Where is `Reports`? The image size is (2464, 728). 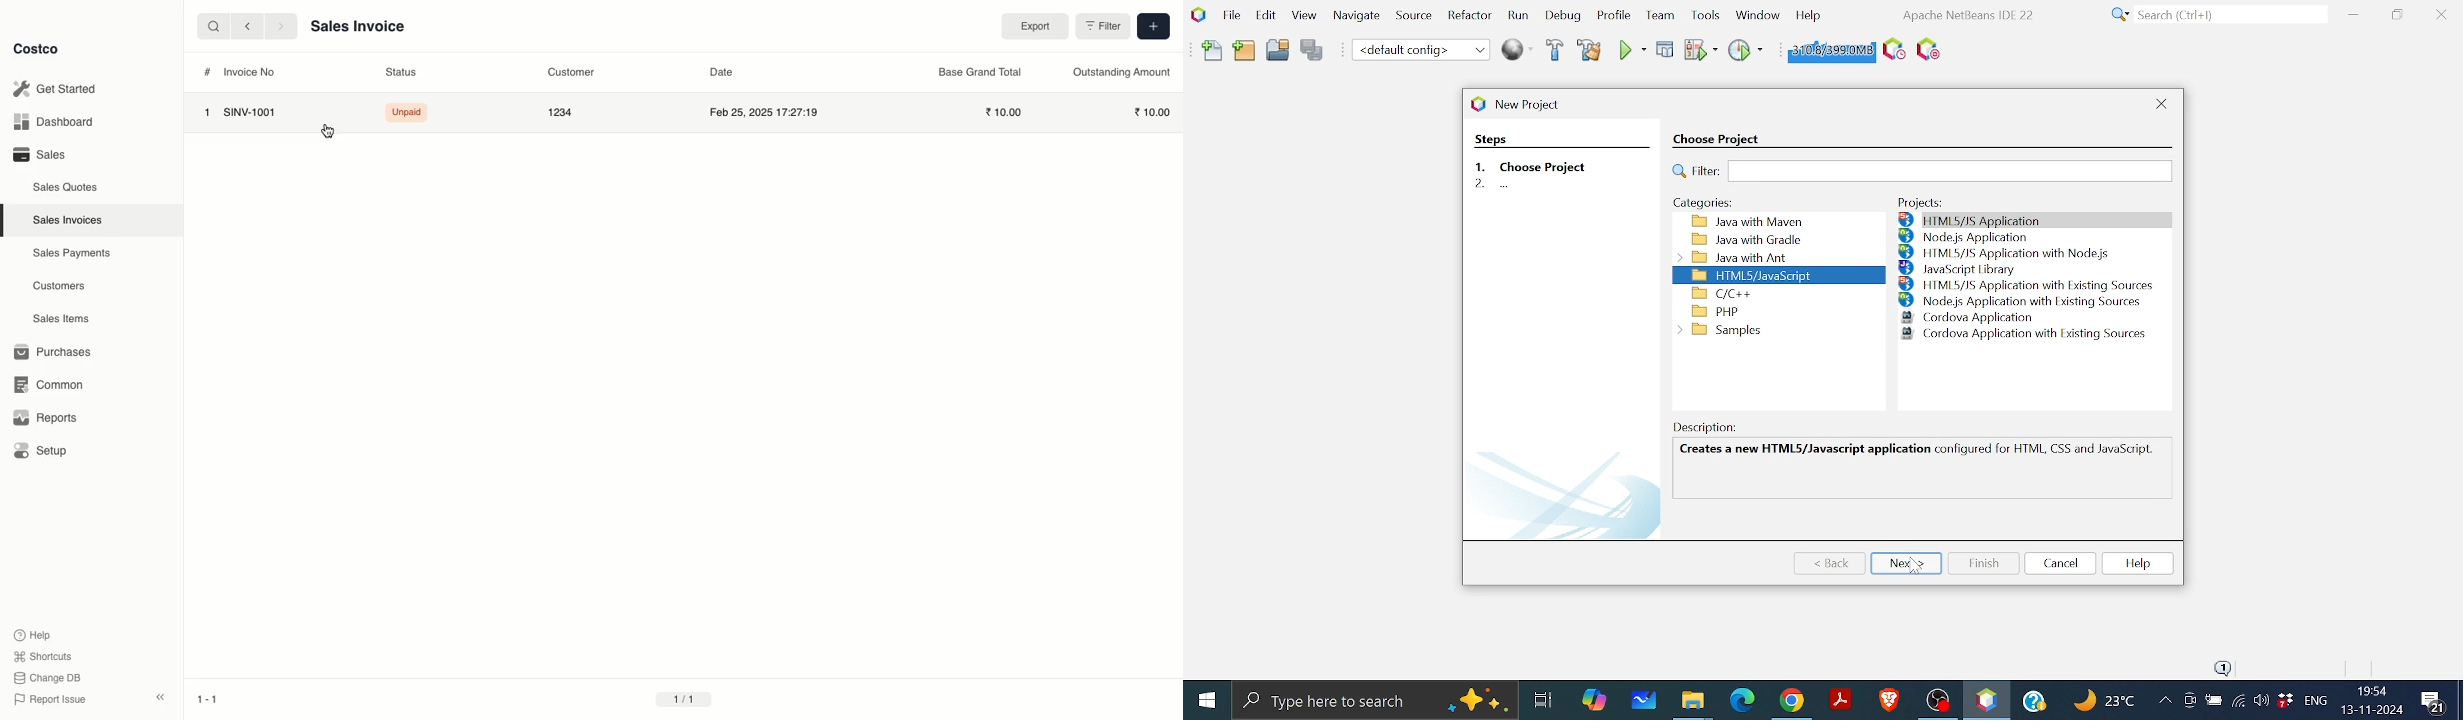
Reports is located at coordinates (45, 419).